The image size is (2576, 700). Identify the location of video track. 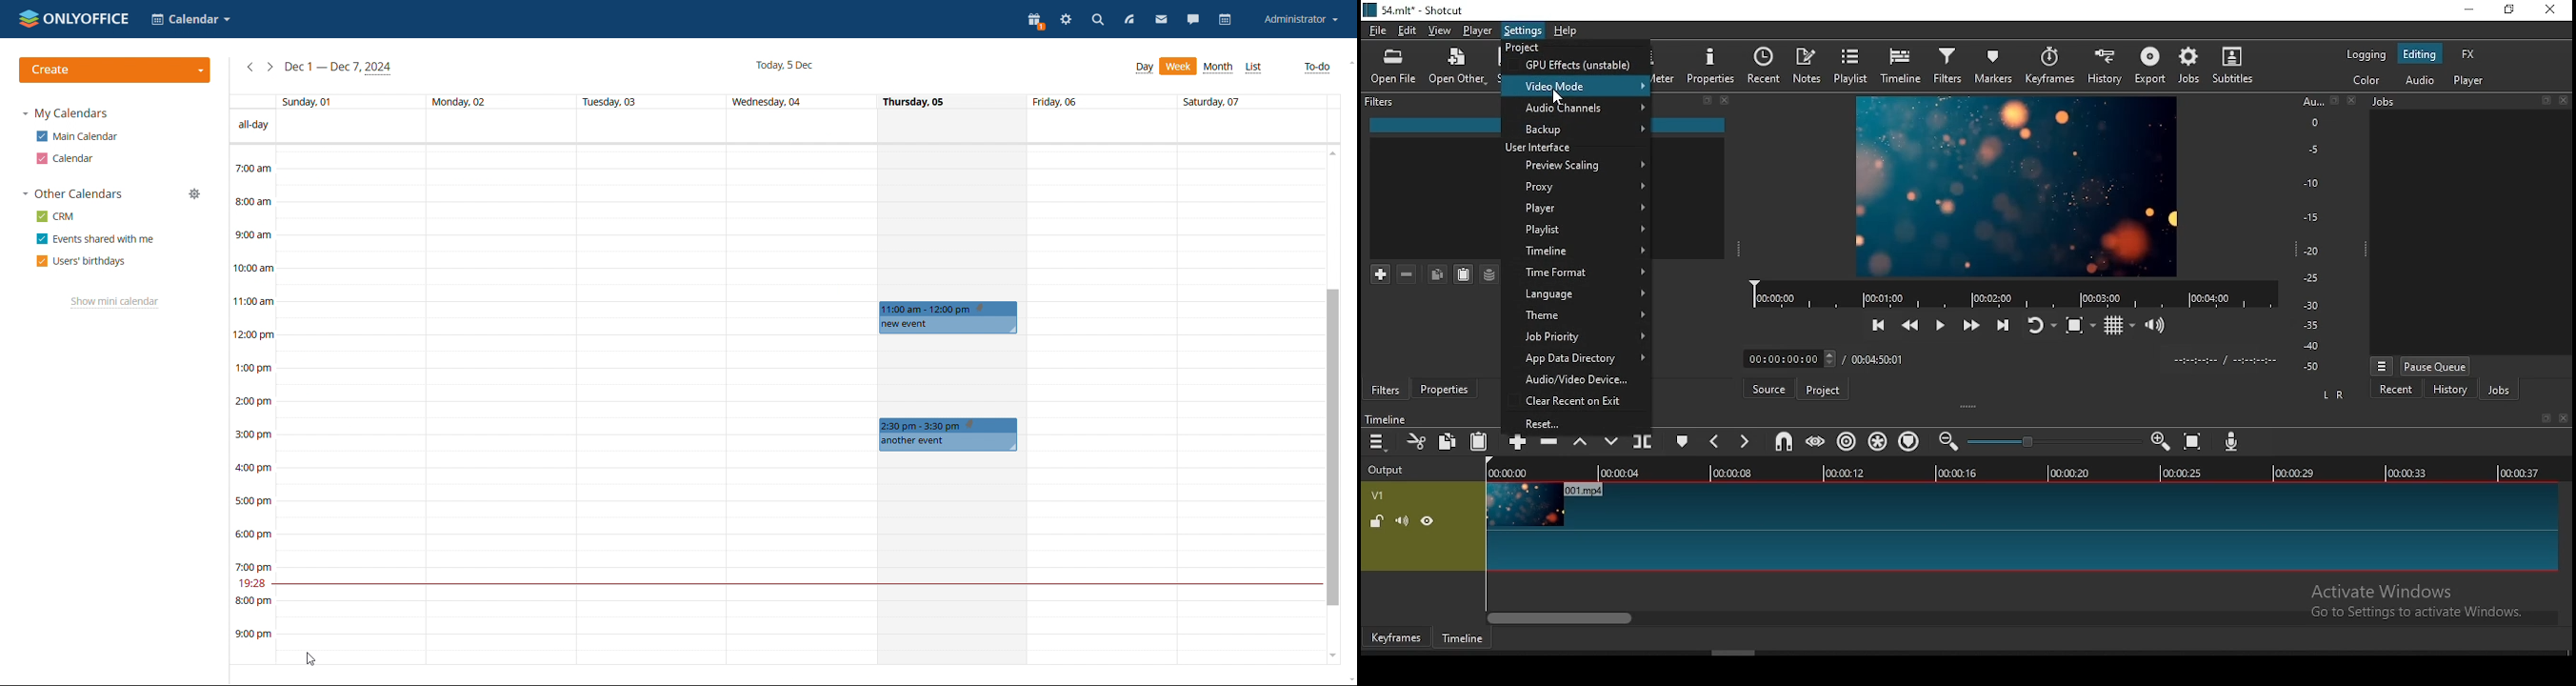
(2020, 528).